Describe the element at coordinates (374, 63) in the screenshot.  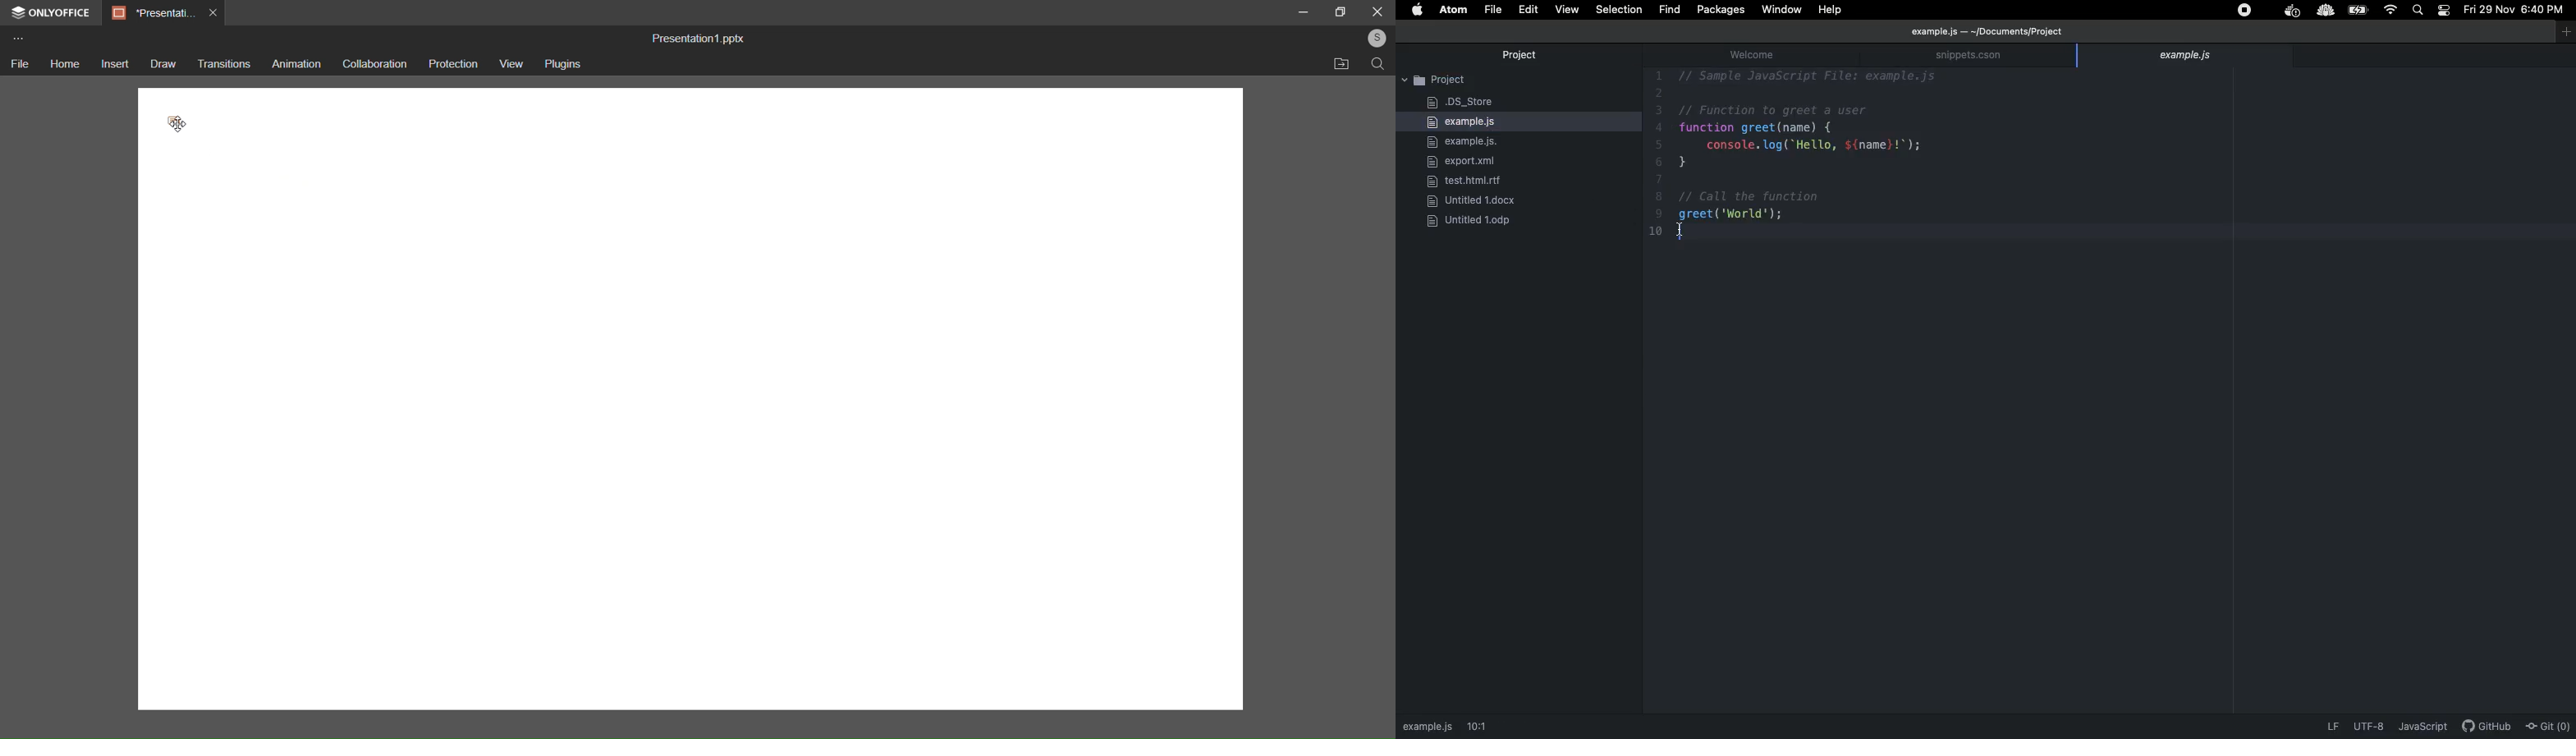
I see `collaboration` at that location.